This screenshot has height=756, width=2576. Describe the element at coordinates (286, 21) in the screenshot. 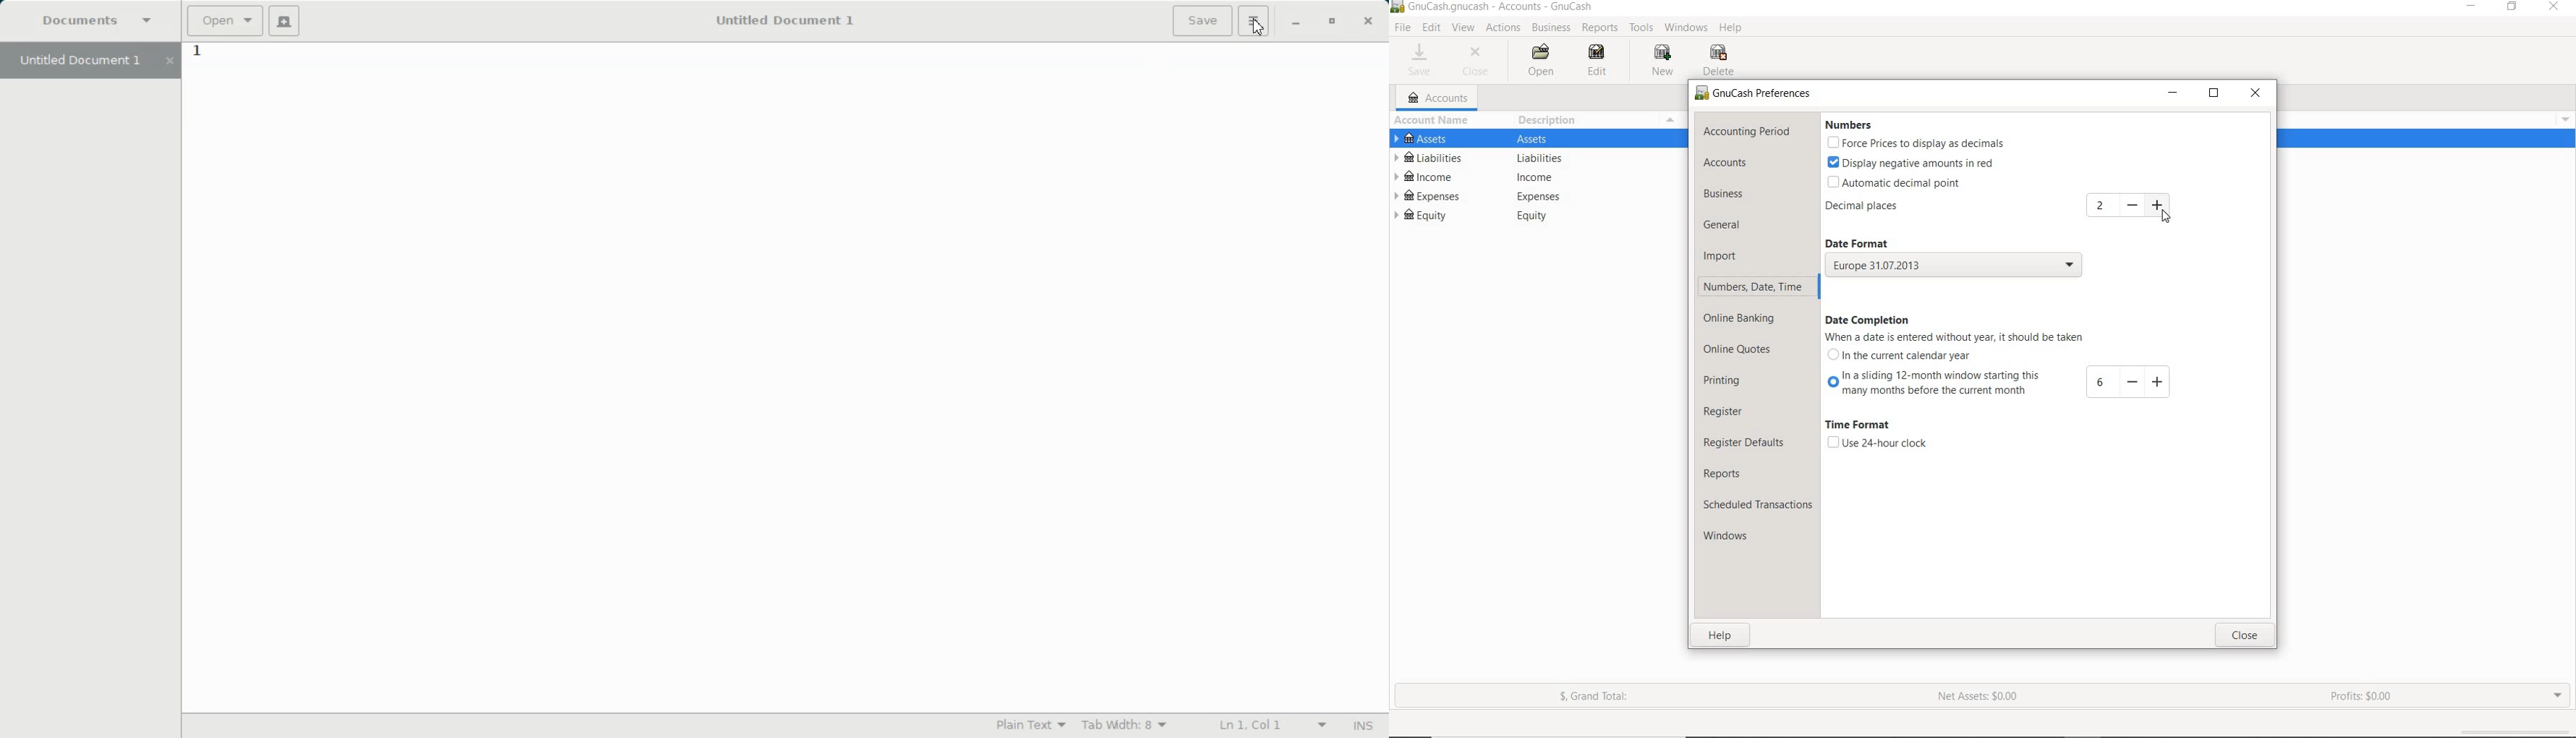

I see `Create a document` at that location.